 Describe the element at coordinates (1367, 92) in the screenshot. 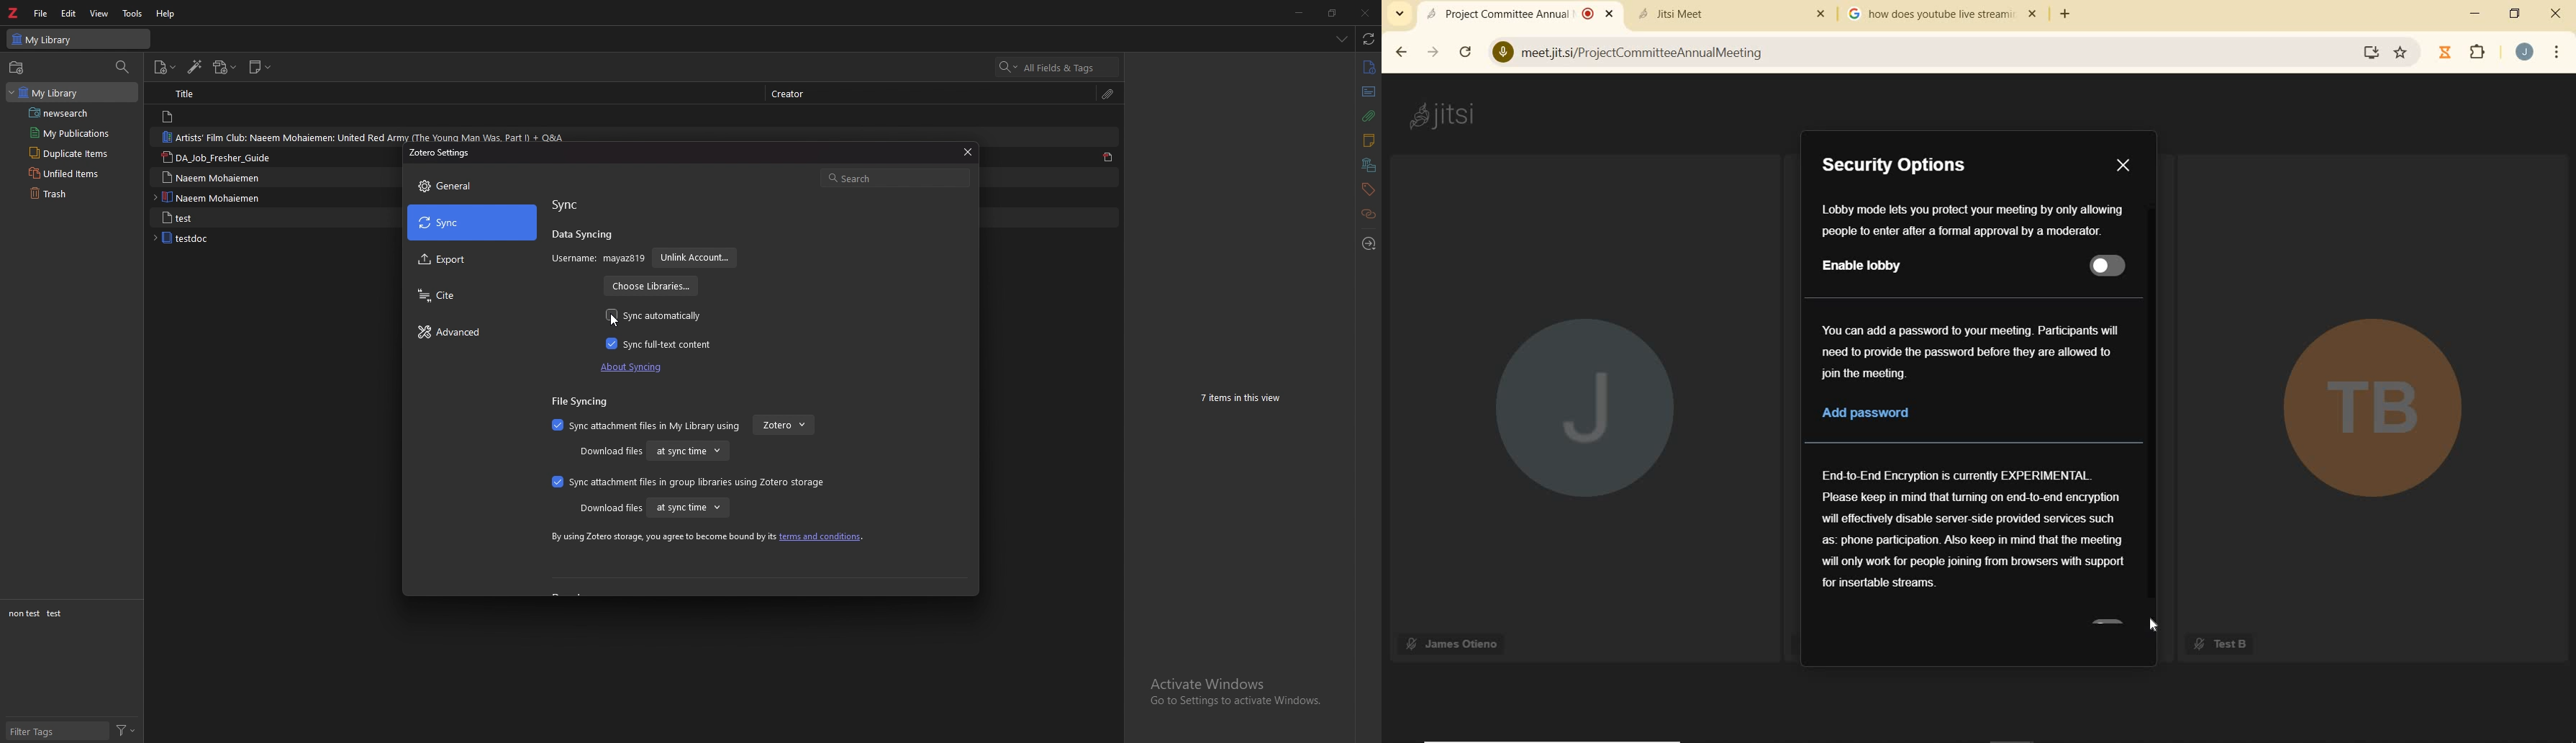

I see `abstract` at that location.